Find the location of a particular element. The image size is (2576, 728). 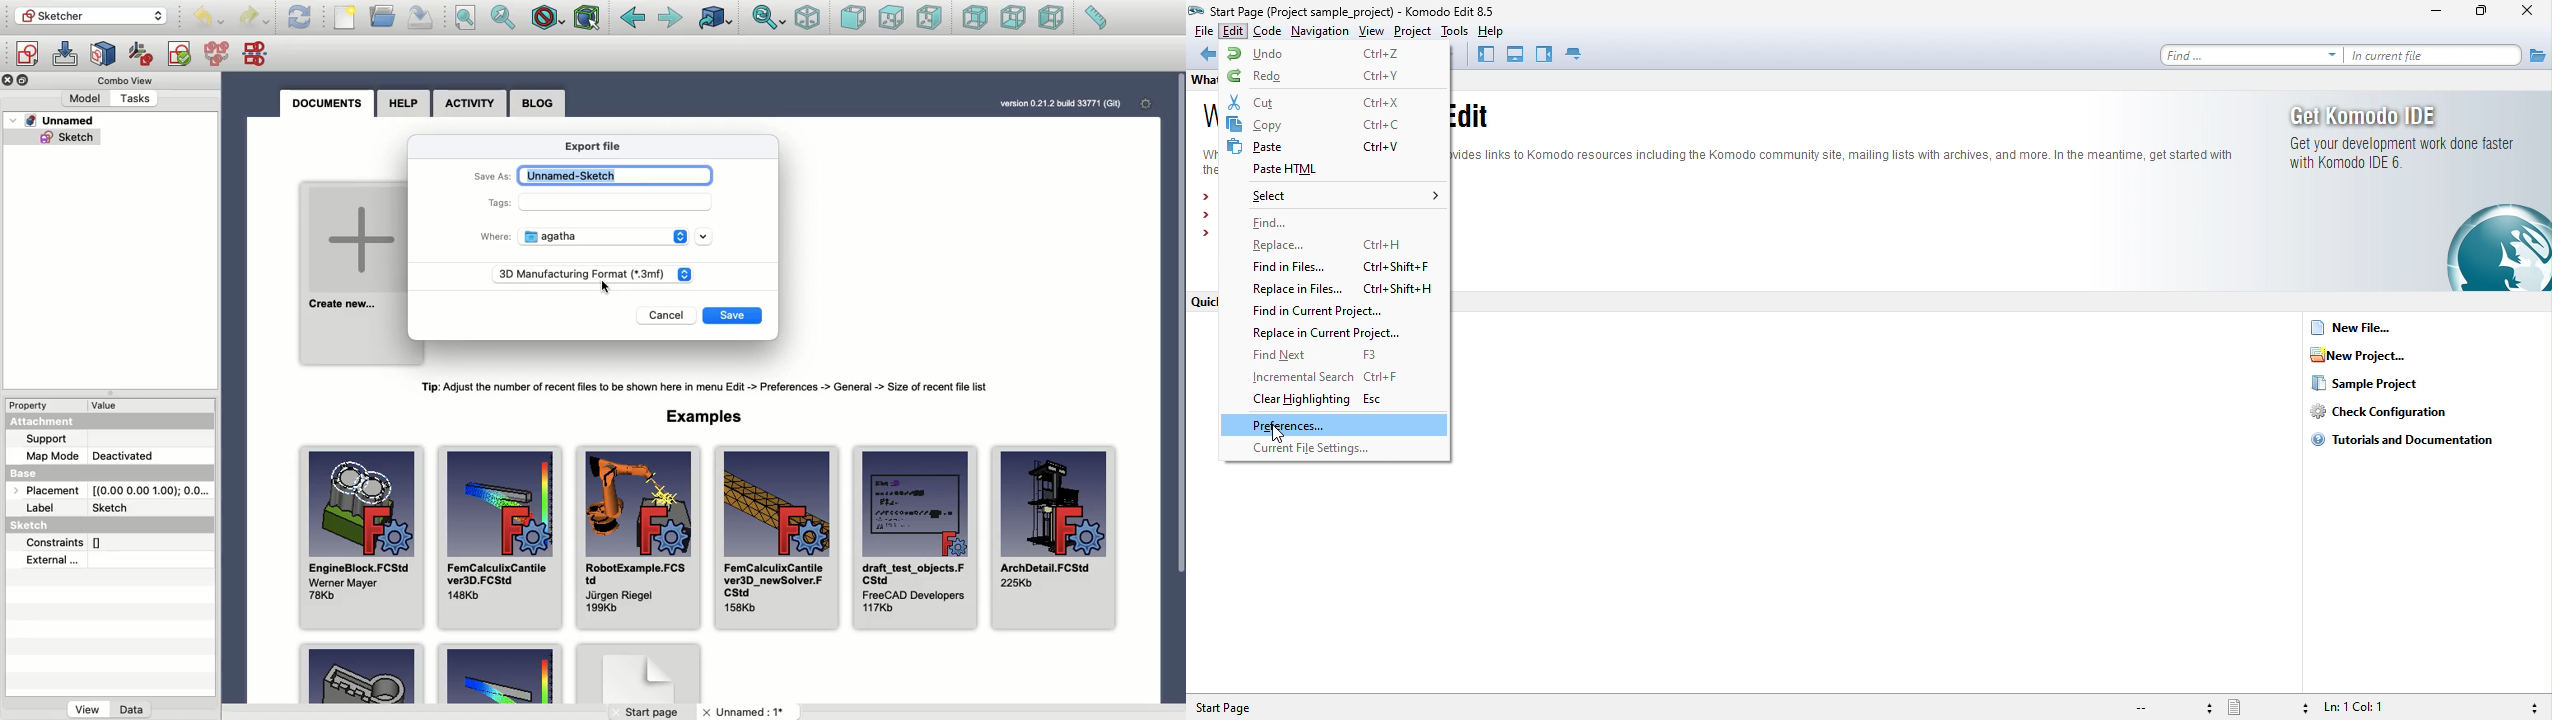

Create new is located at coordinates (353, 273).